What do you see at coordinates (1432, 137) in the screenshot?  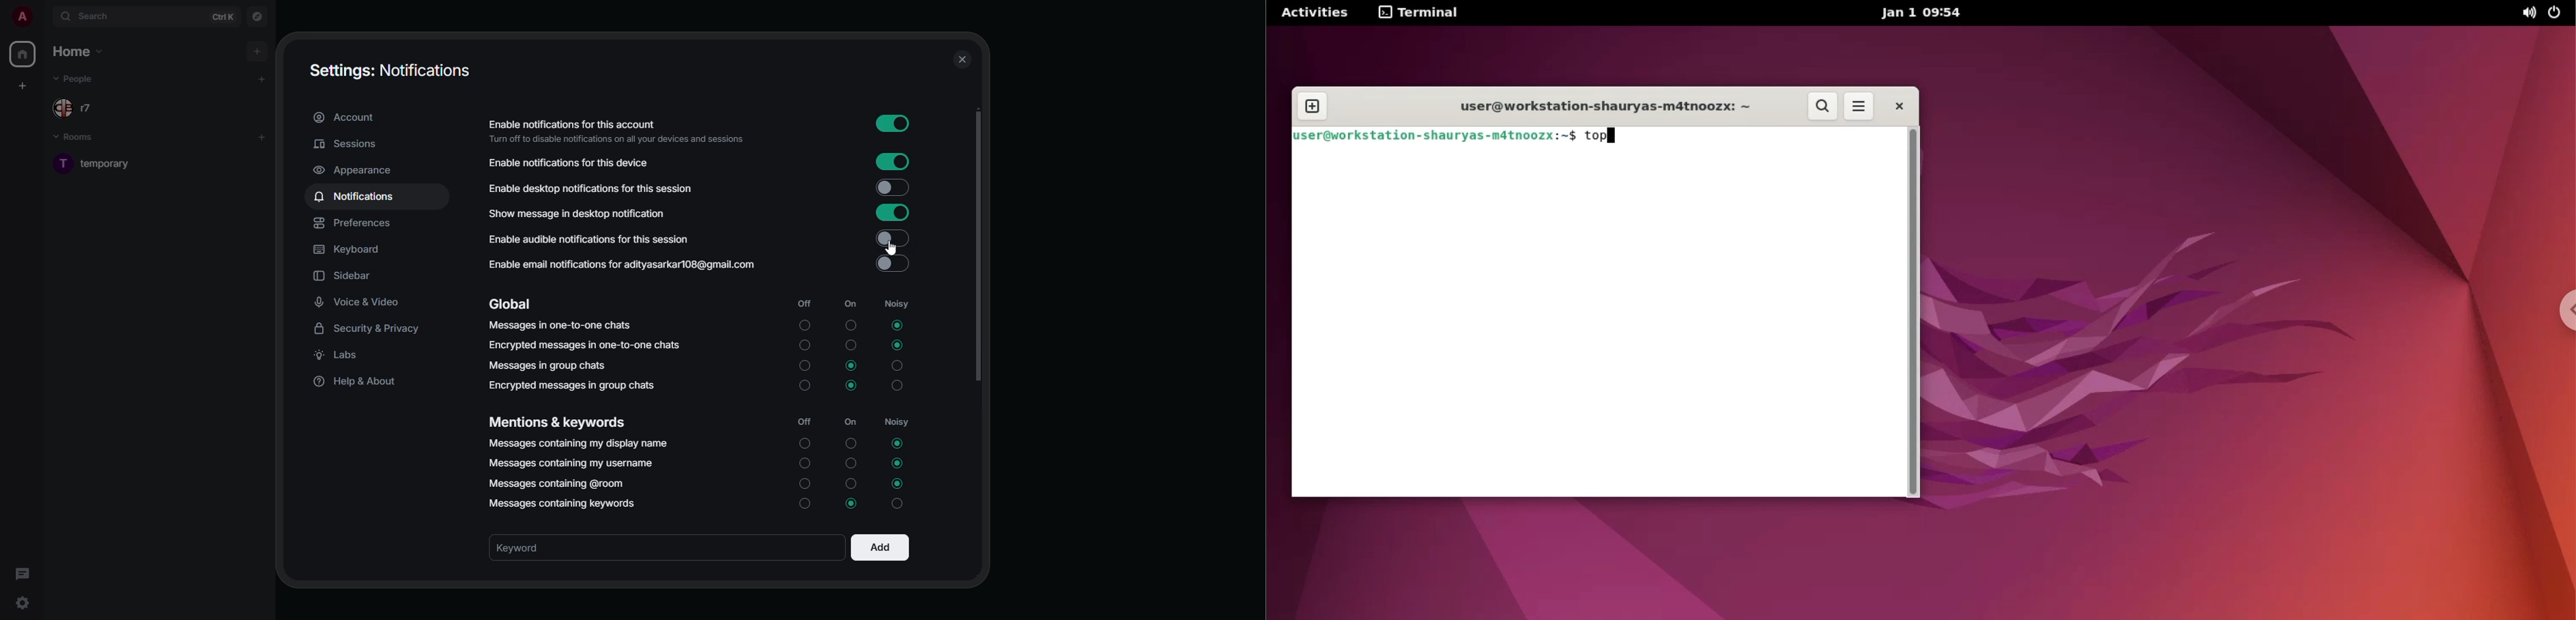 I see `user@workstation-shau ryas-mdtnoozx:~$ ` at bounding box center [1432, 137].